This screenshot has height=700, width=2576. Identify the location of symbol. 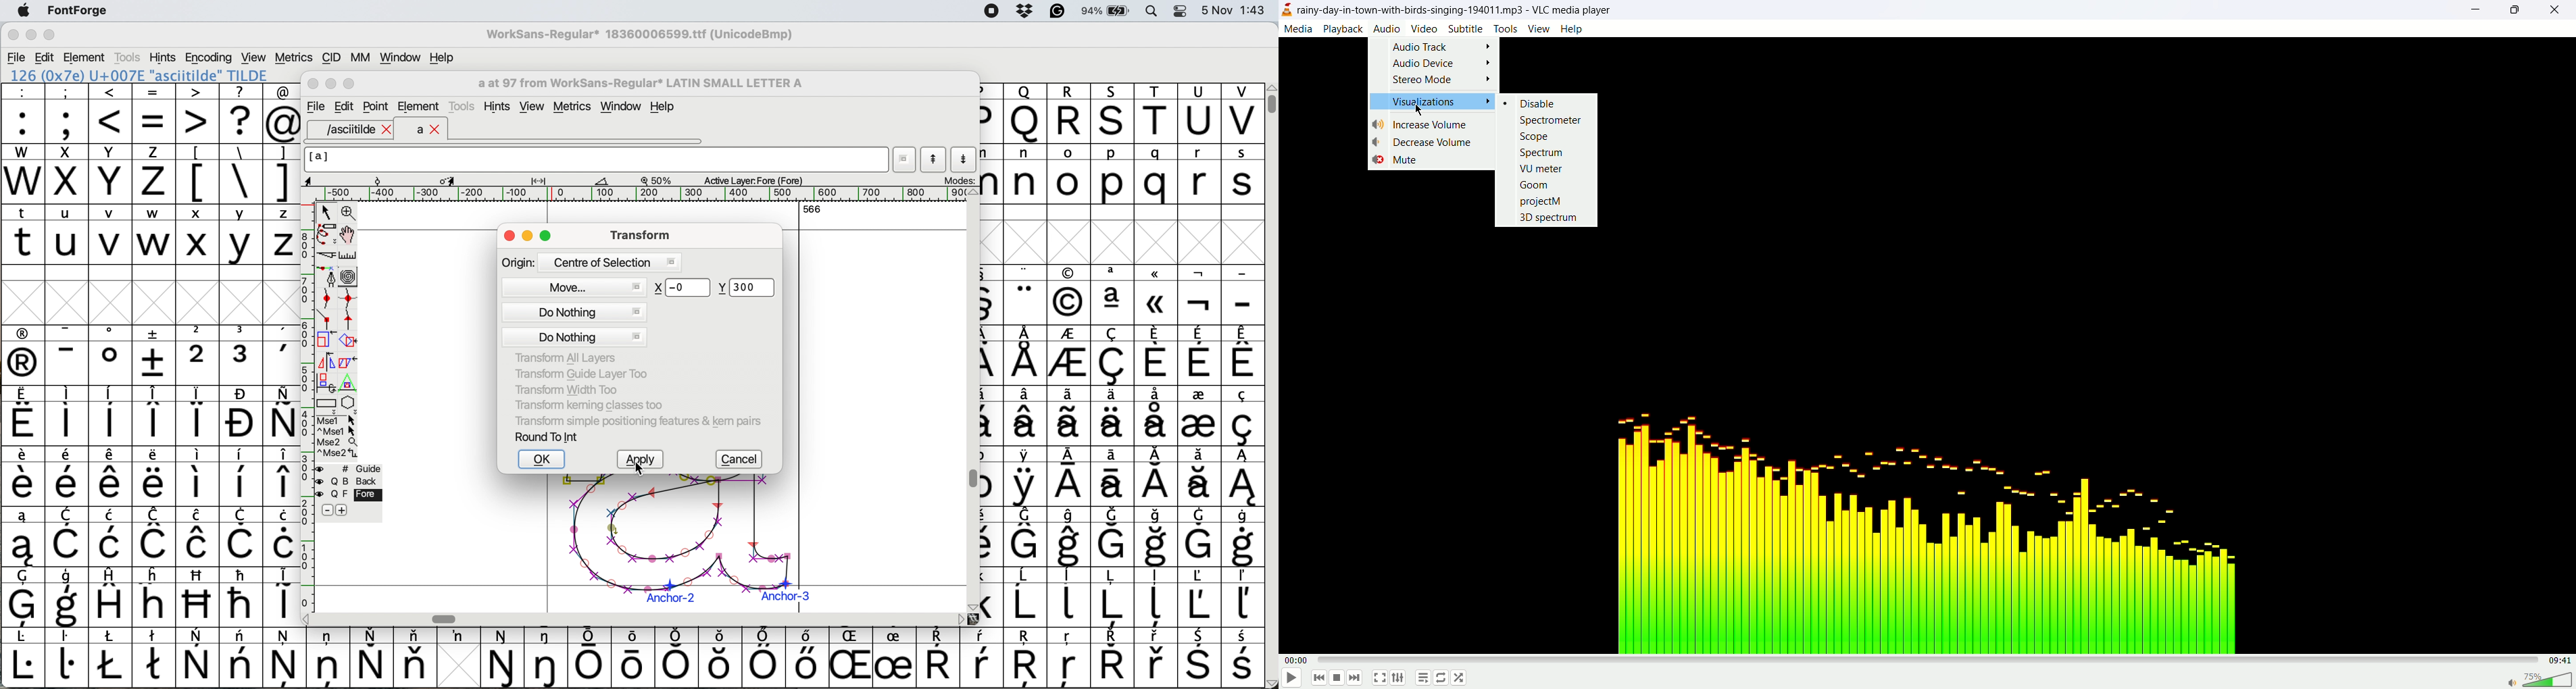
(1069, 477).